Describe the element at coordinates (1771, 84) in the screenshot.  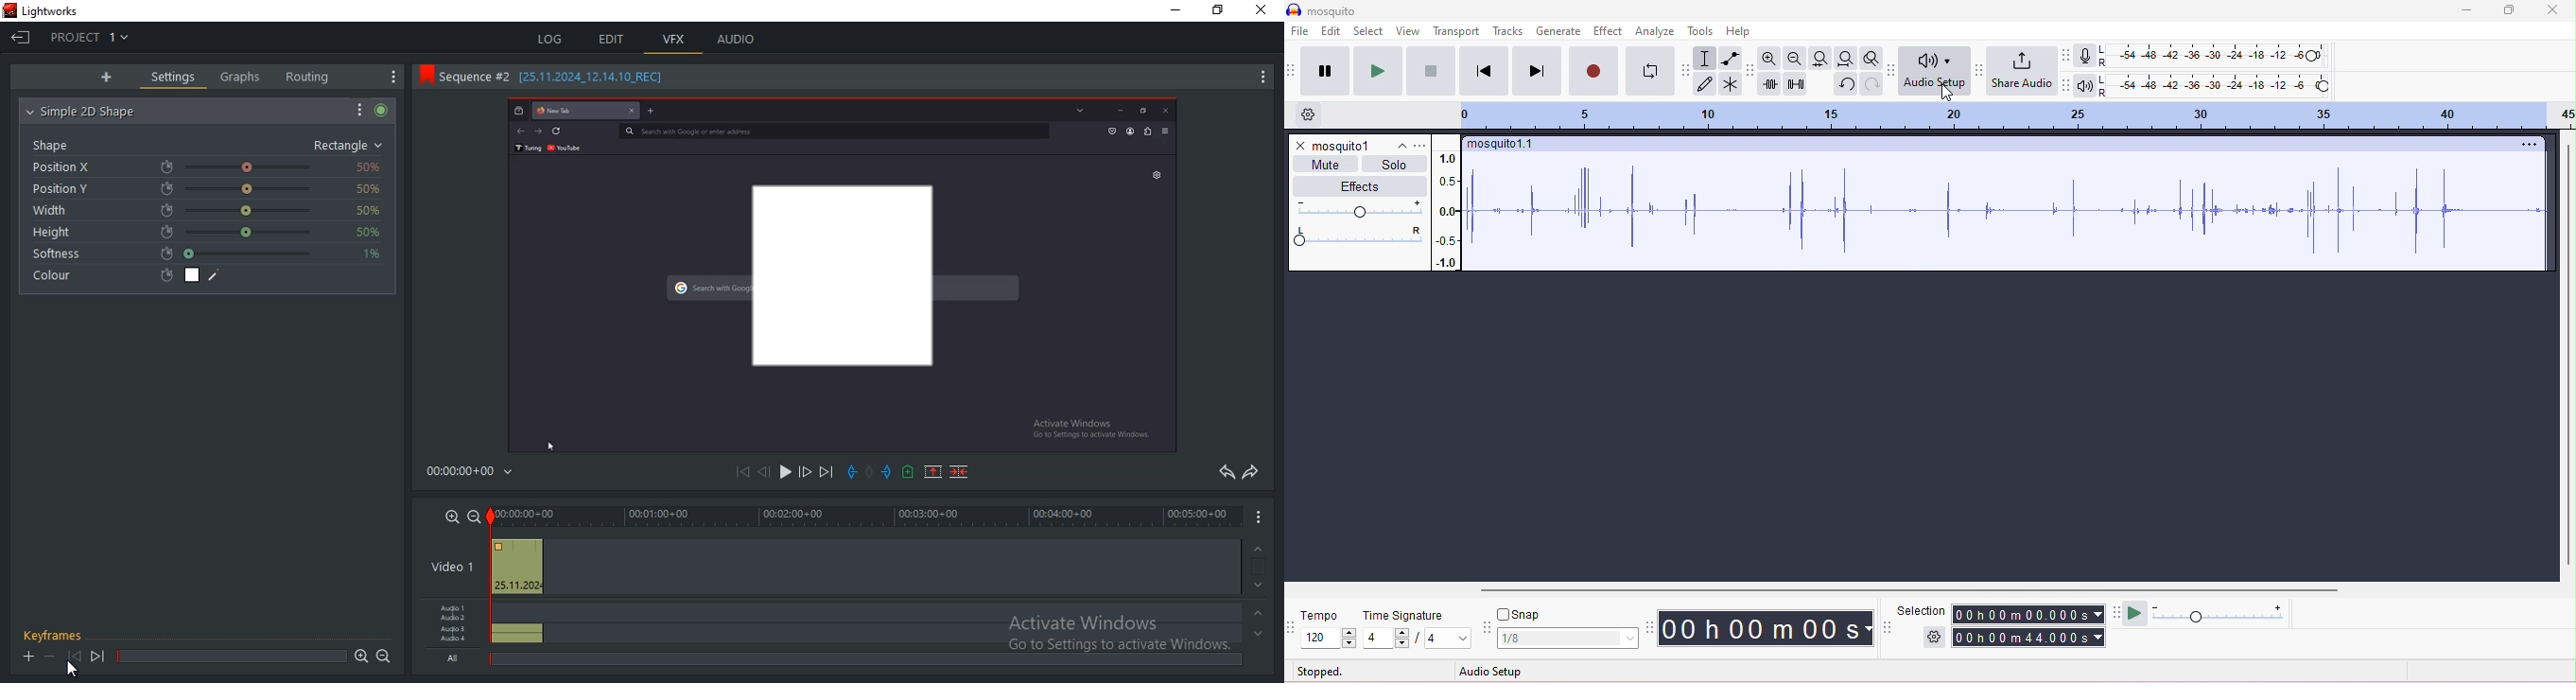
I see `trim outside selection` at that location.